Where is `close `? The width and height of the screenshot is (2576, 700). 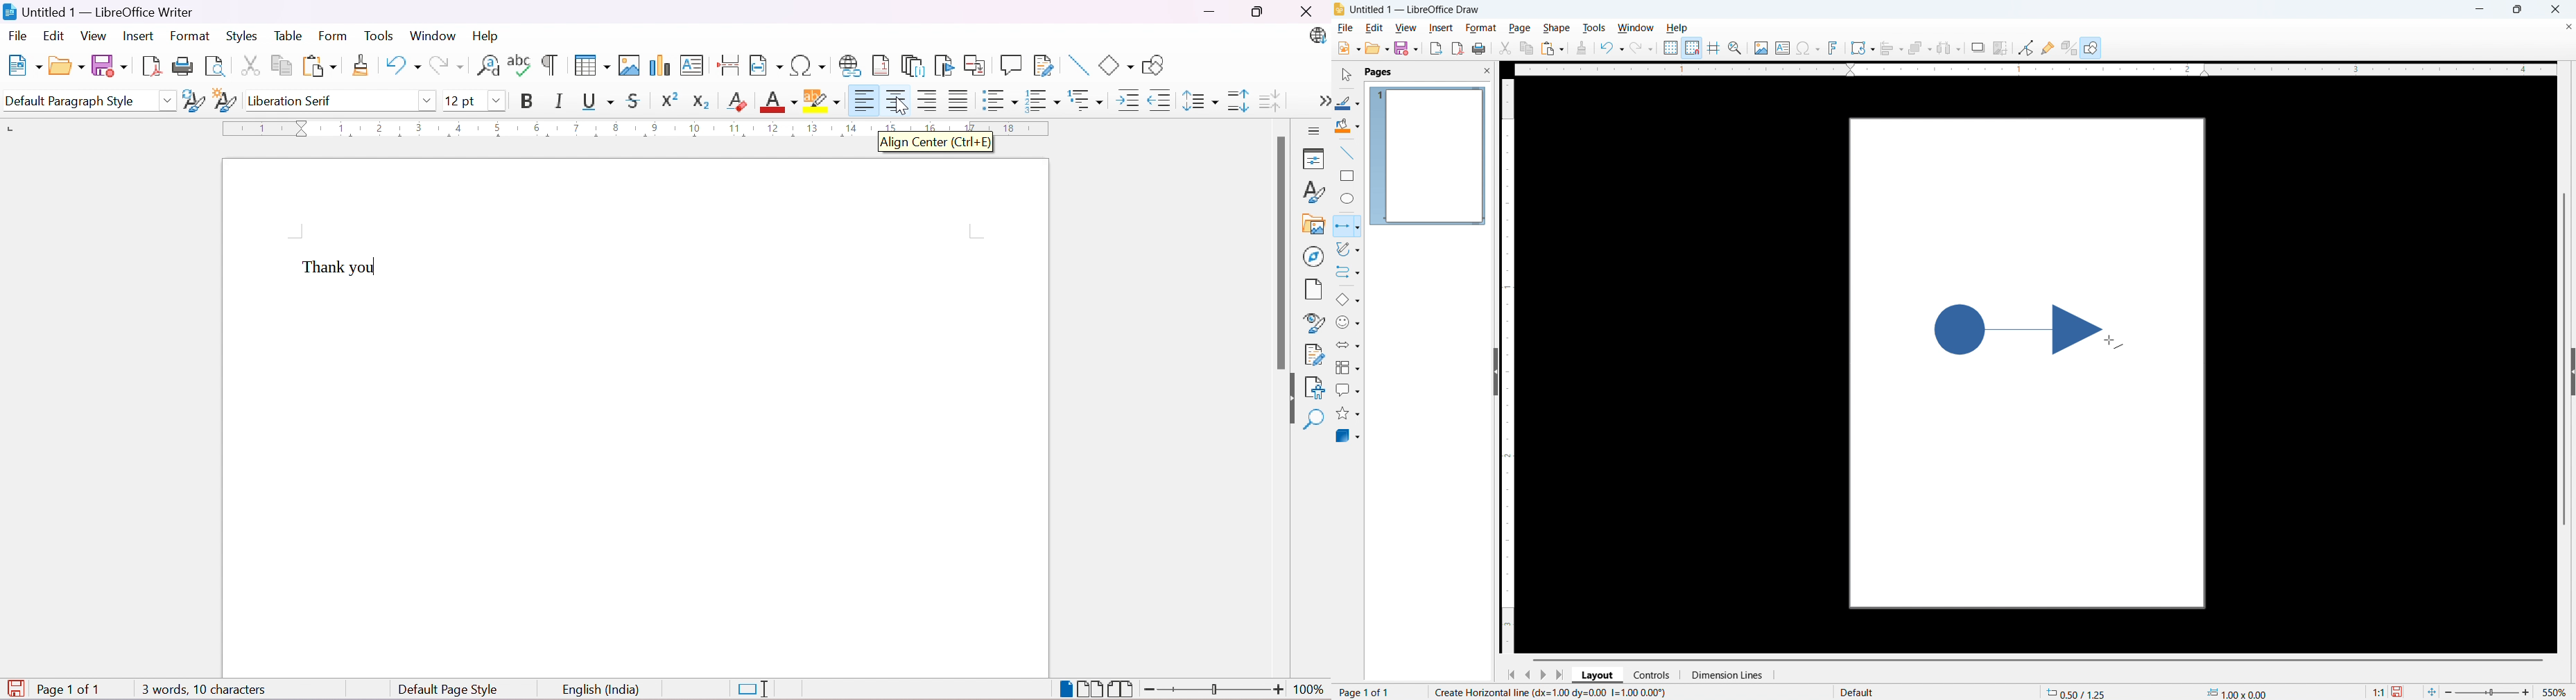
close  is located at coordinates (2555, 9).